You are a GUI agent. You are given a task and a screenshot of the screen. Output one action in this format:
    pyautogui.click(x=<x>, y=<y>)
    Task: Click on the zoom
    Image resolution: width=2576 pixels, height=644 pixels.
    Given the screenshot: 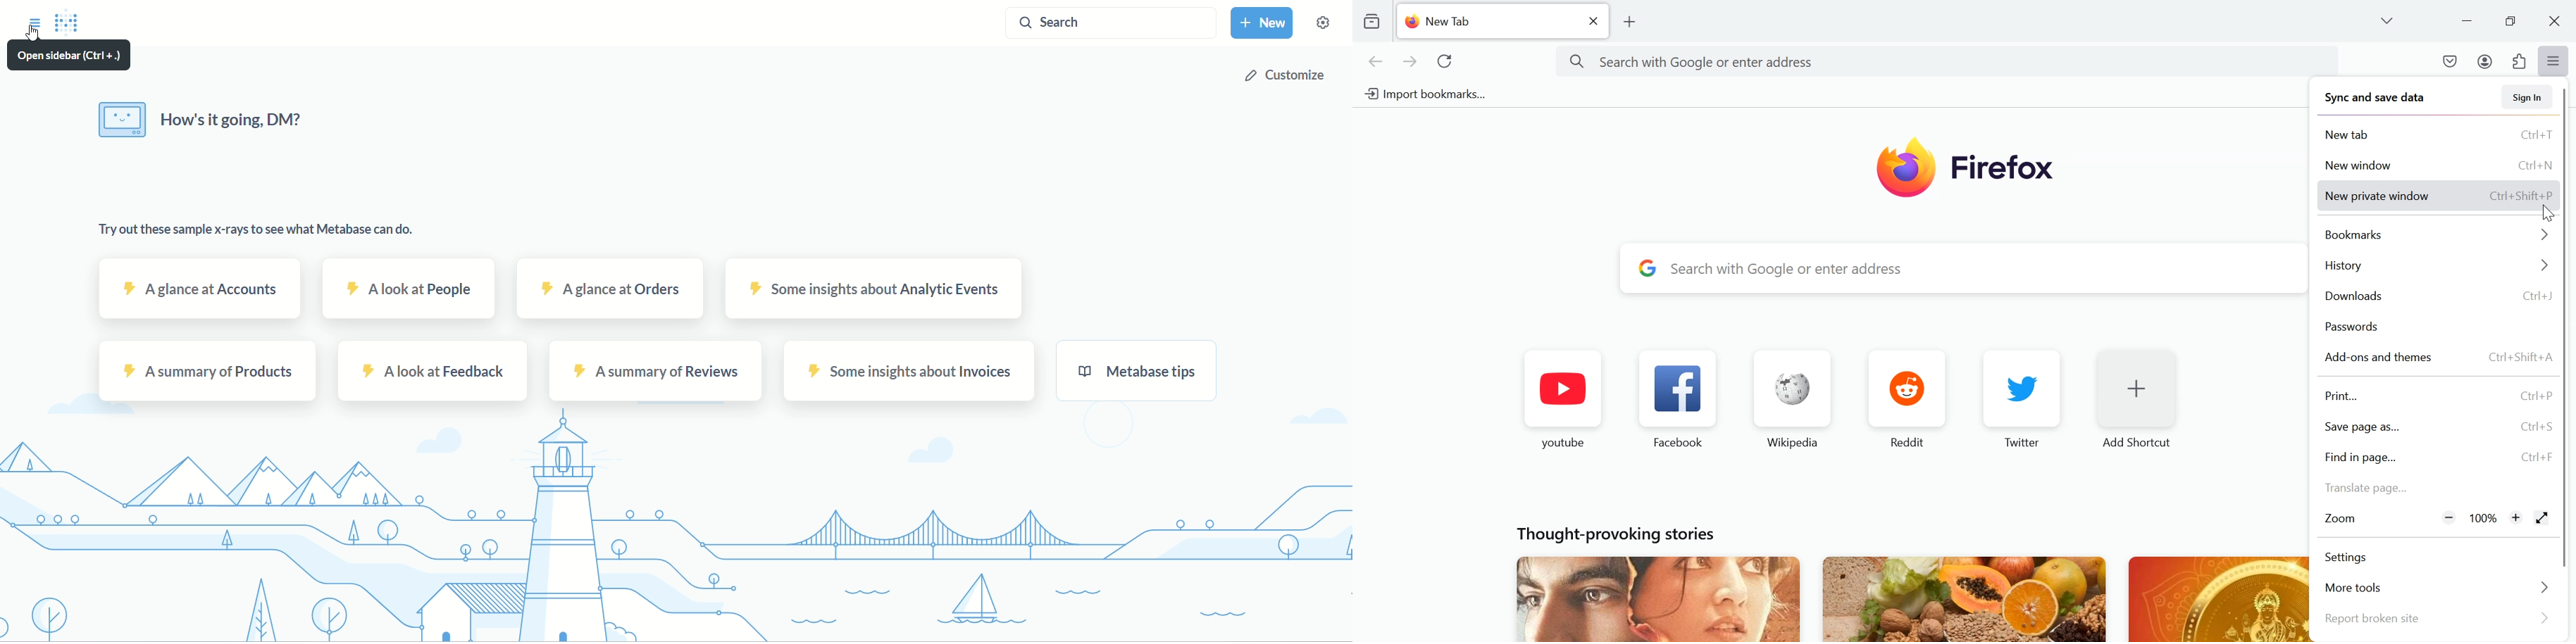 What is the action you would take?
    pyautogui.click(x=2349, y=520)
    